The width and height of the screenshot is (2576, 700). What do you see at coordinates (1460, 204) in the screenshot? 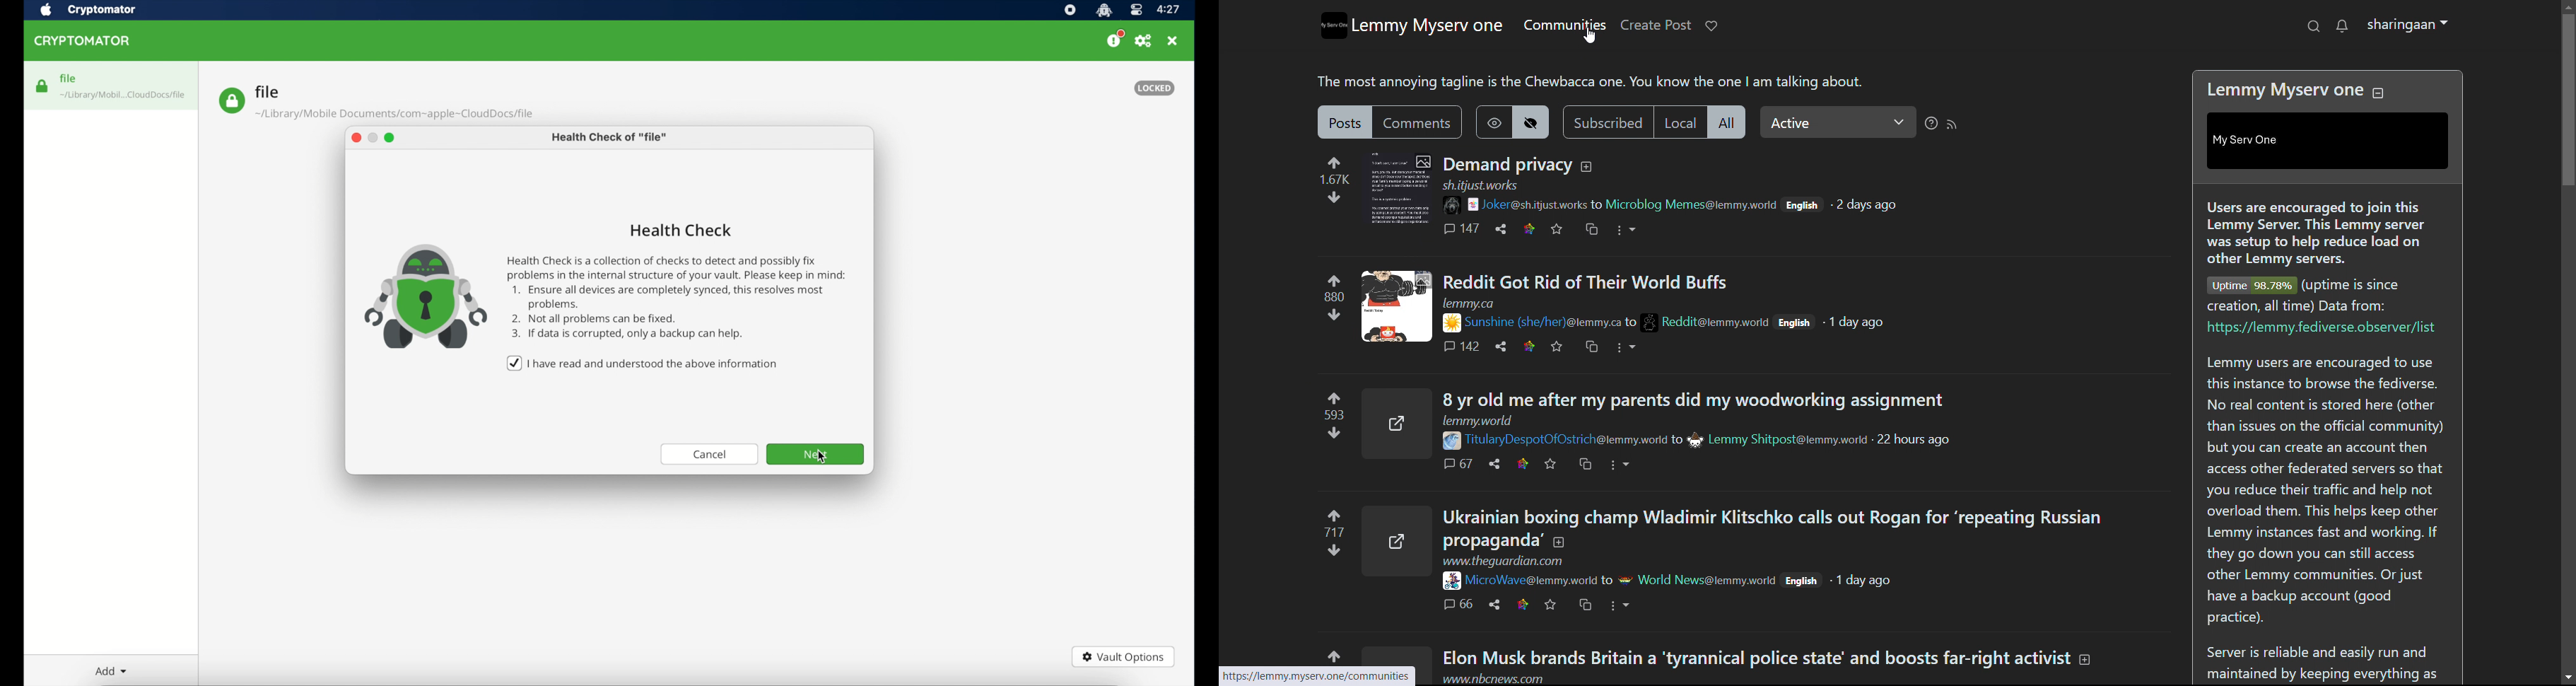
I see `poster image` at bounding box center [1460, 204].